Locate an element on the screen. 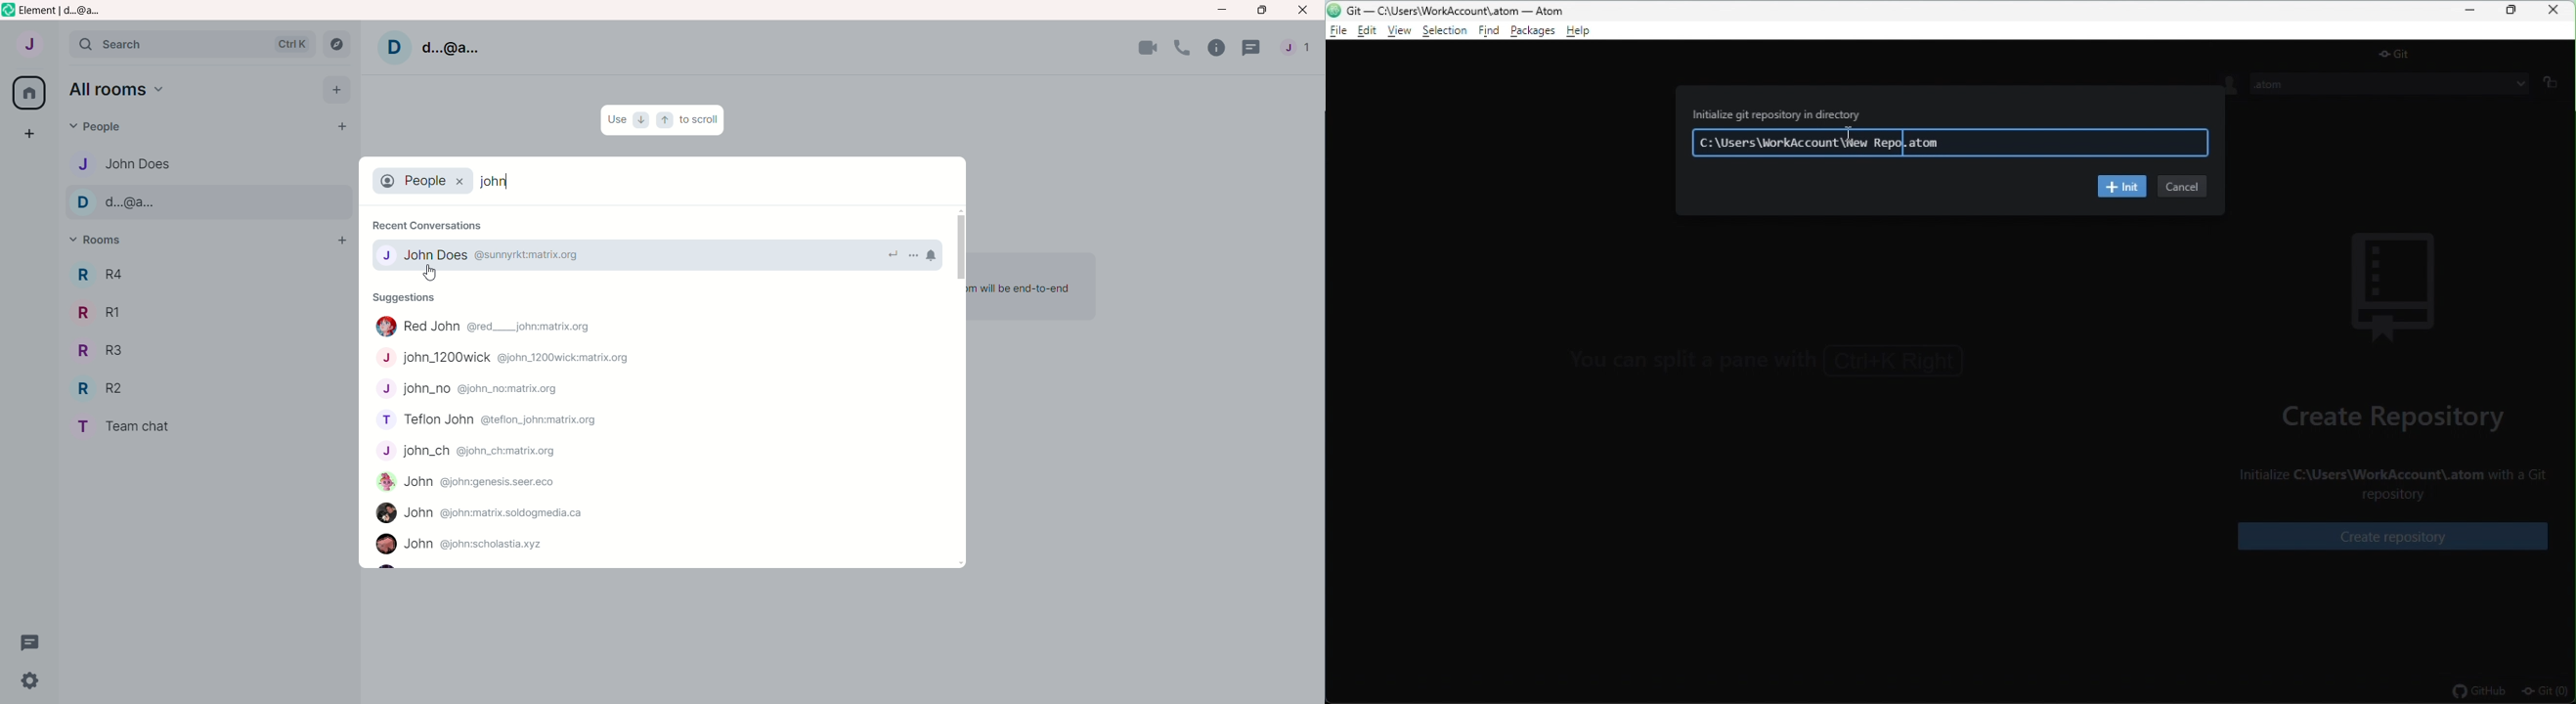 The image size is (2576, 728). teflon john is located at coordinates (492, 420).